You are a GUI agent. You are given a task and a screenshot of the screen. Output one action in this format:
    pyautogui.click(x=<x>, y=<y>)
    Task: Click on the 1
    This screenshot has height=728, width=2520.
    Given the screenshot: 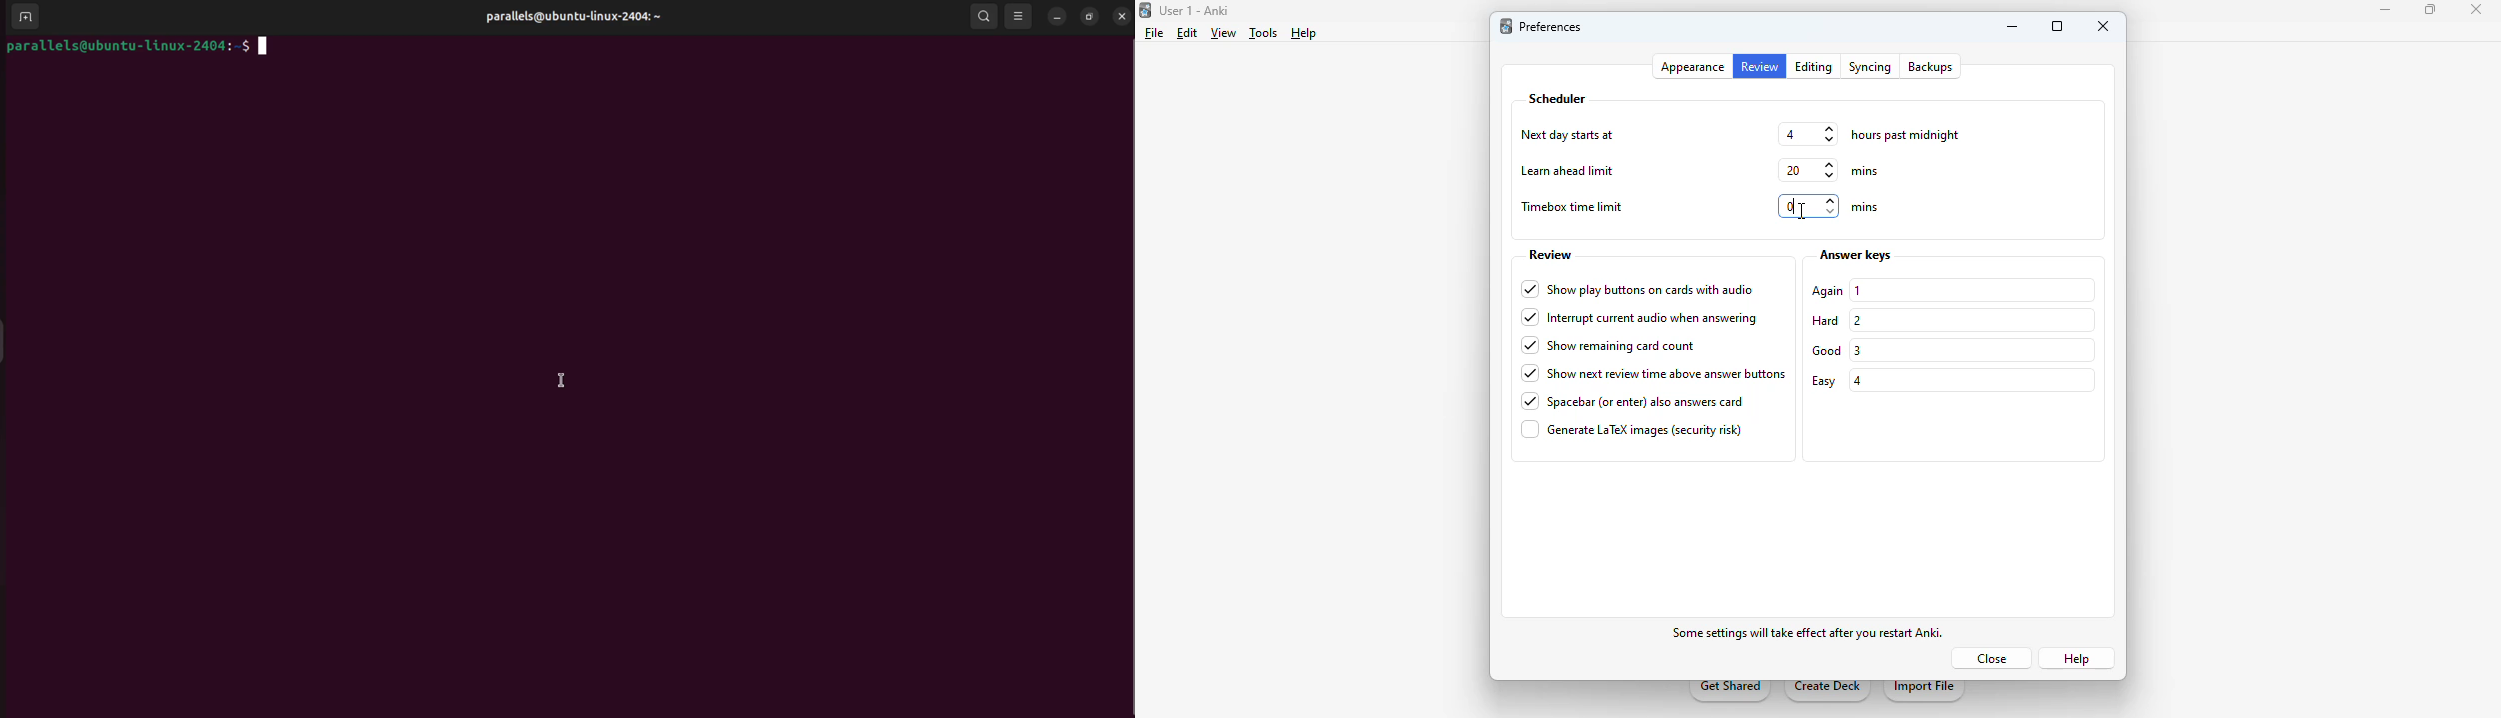 What is the action you would take?
    pyautogui.click(x=1857, y=291)
    